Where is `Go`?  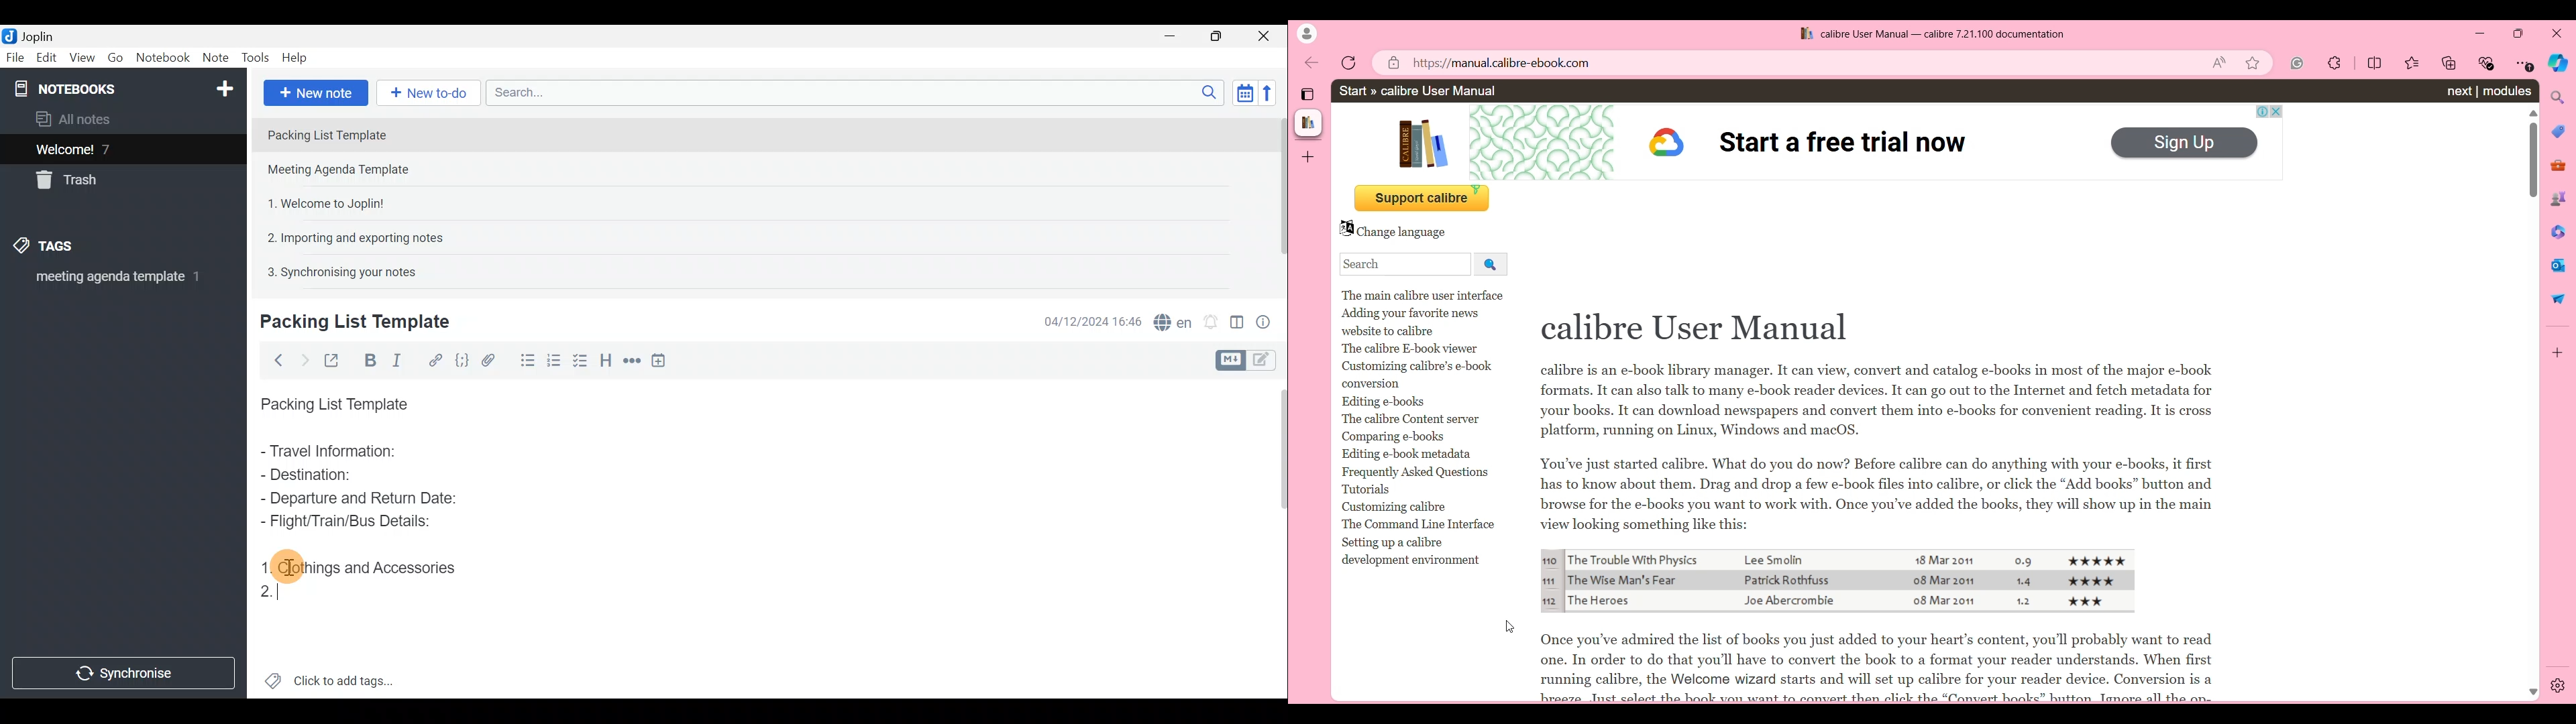
Go is located at coordinates (116, 58).